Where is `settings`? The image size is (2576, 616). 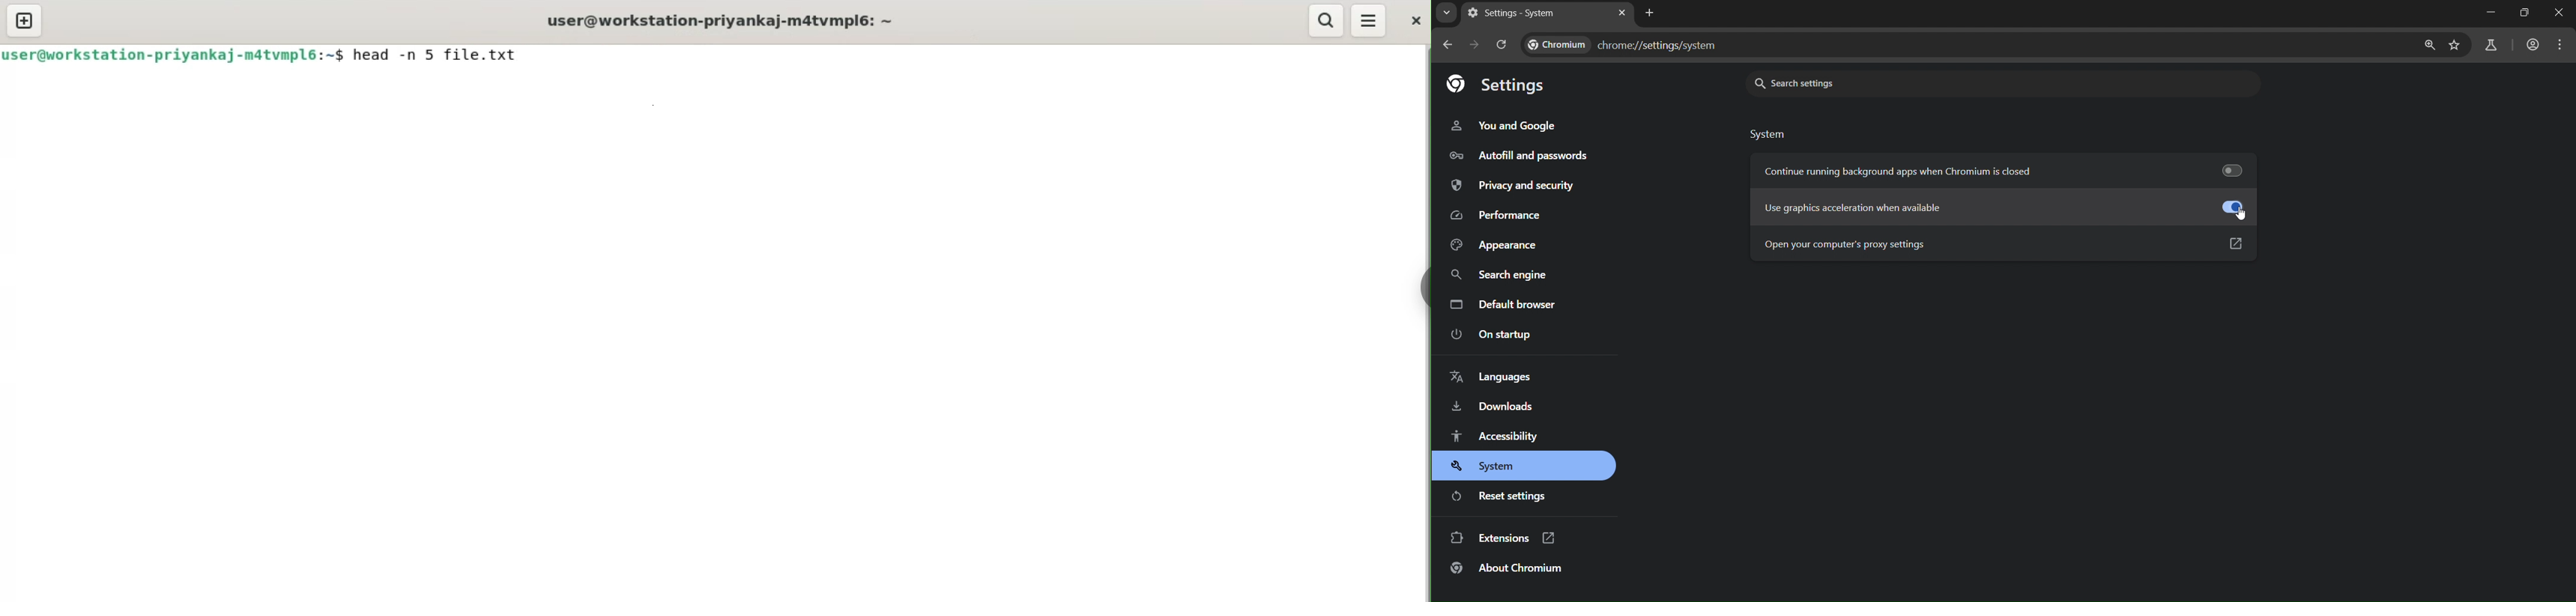
settings is located at coordinates (1503, 82).